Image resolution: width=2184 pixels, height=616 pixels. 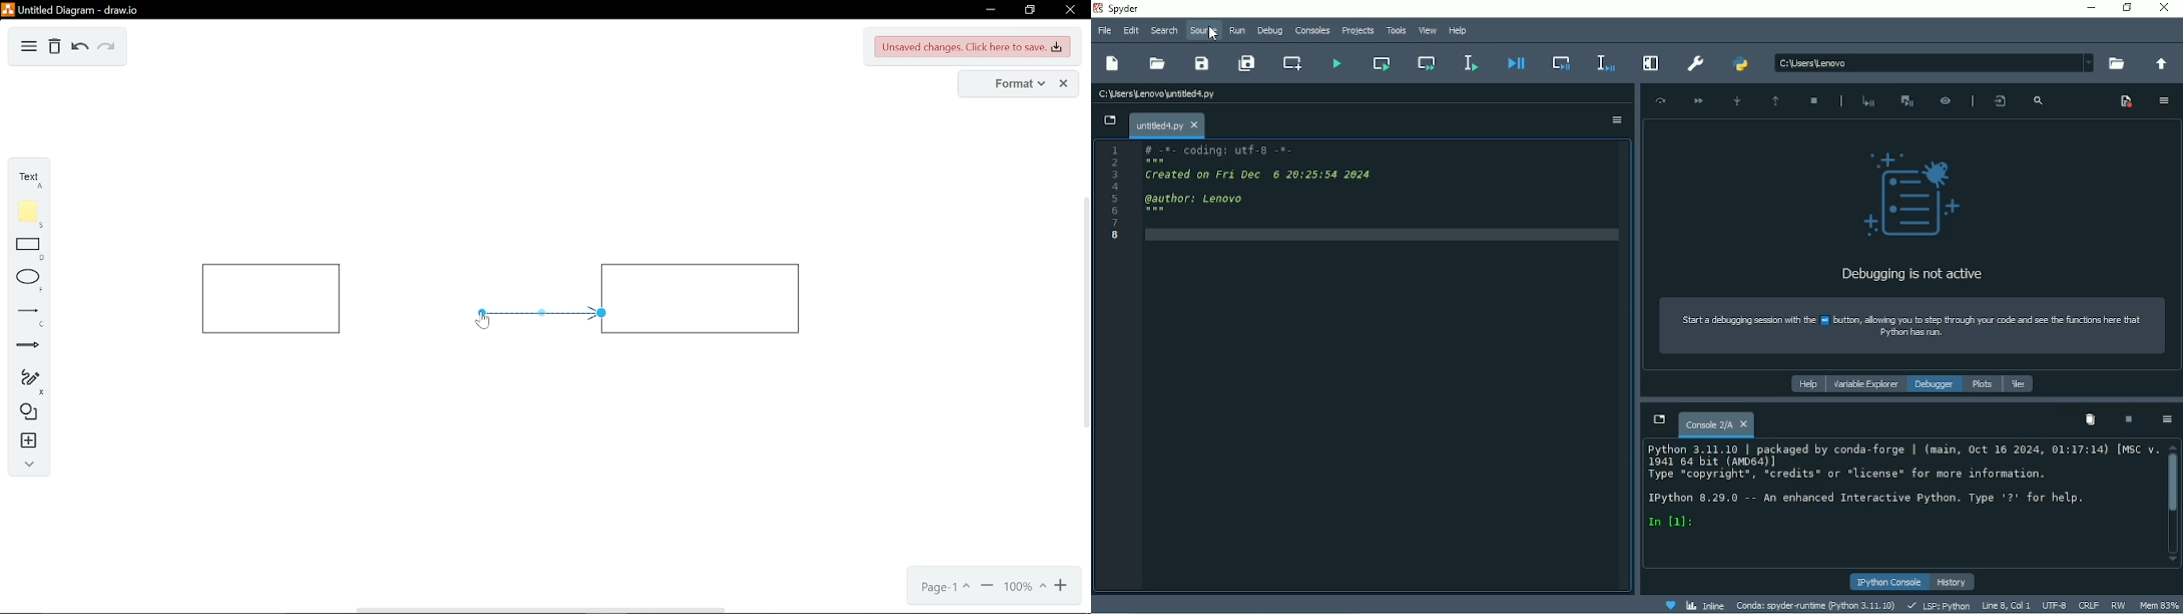 I want to click on Vertical scrollbar, so click(x=2172, y=485).